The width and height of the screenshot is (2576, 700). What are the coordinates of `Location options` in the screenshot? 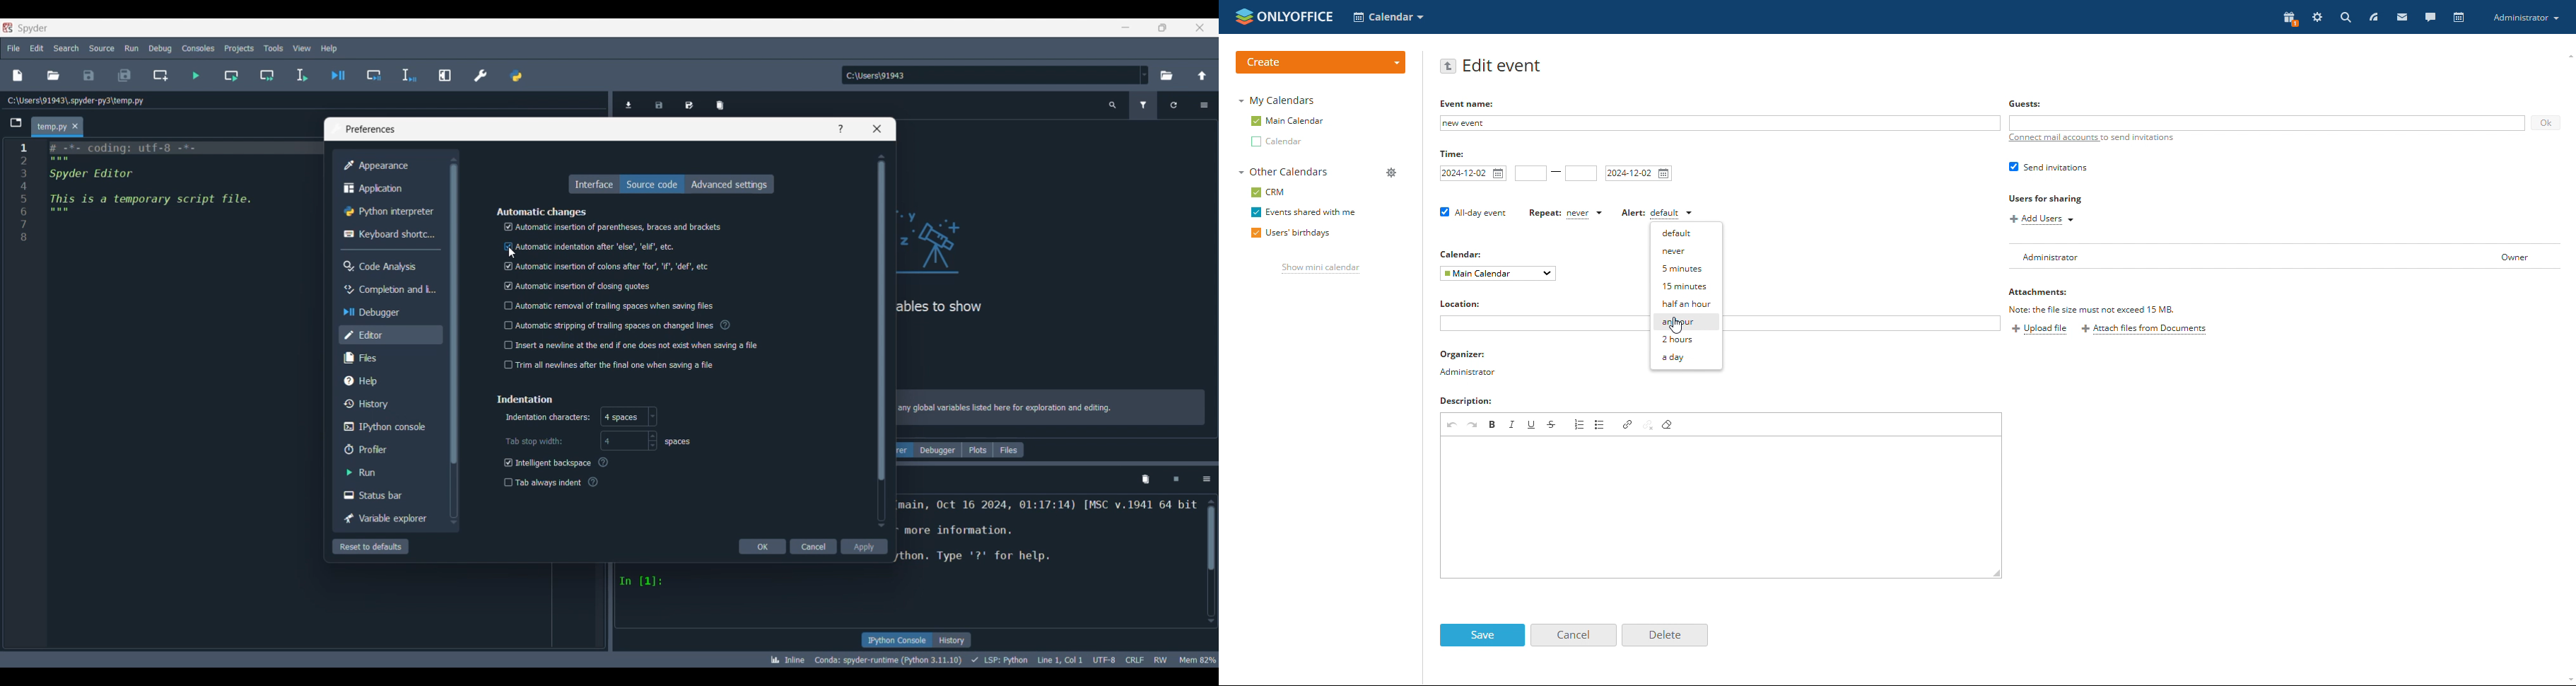 It's located at (1145, 75).